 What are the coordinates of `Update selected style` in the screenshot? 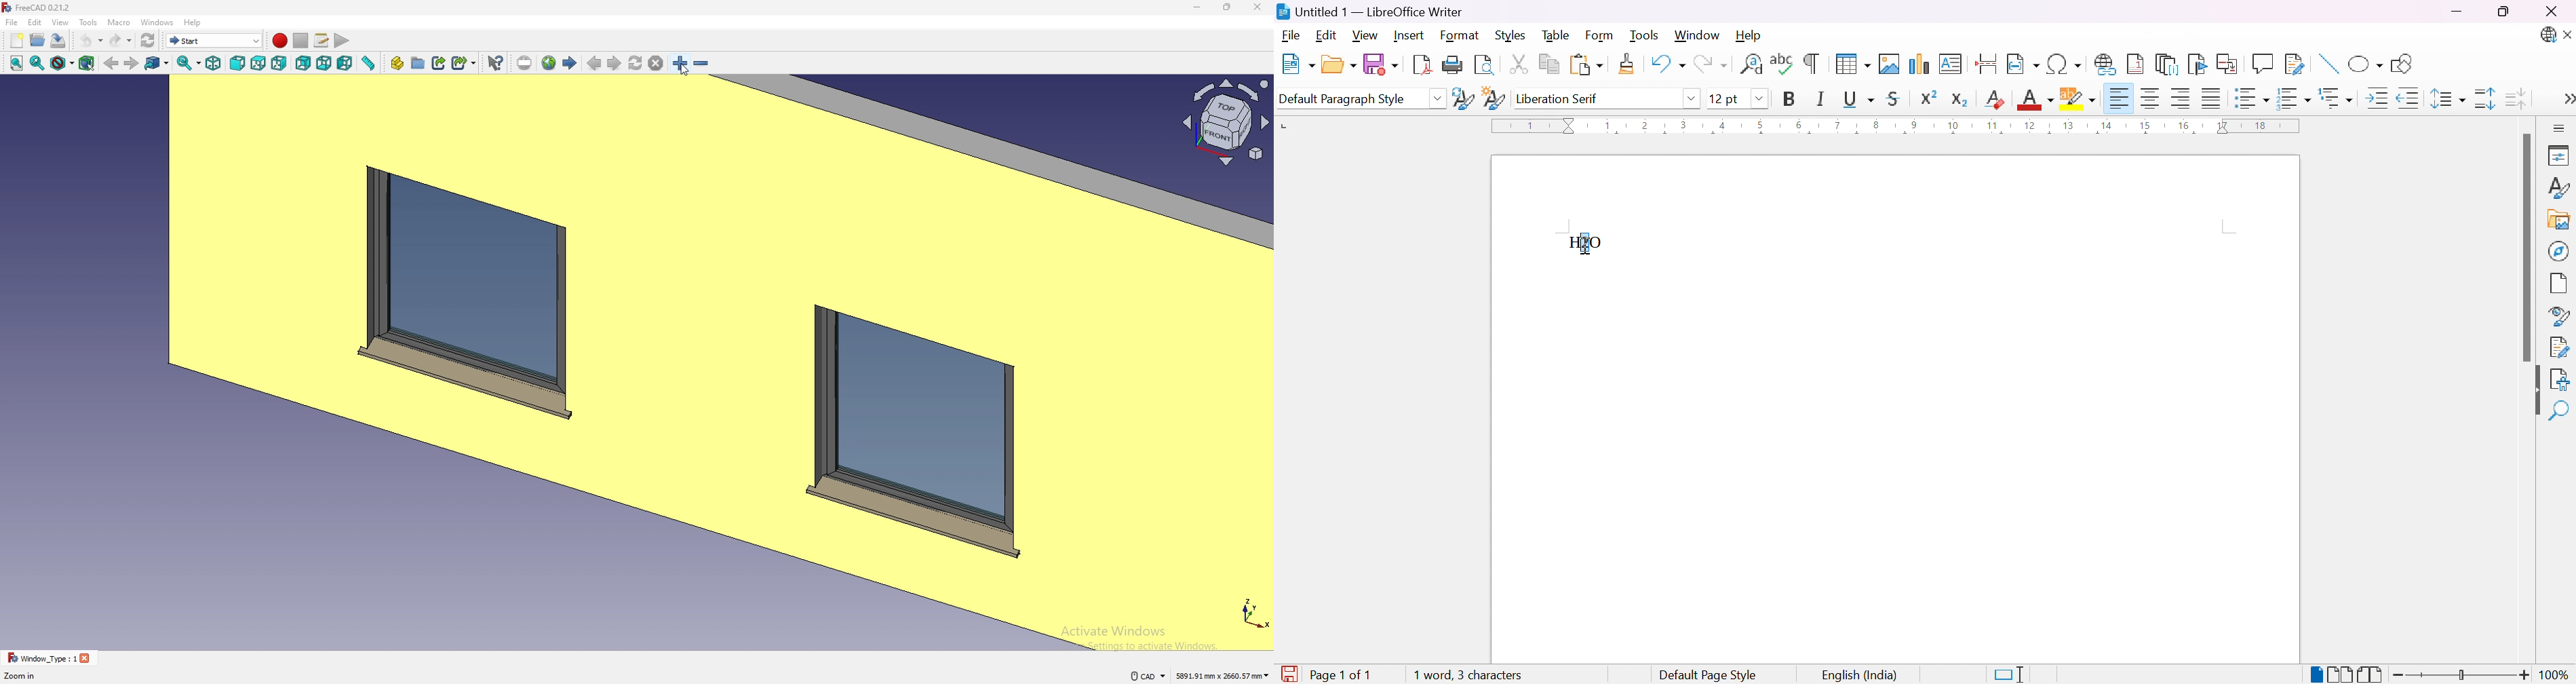 It's located at (1463, 98).